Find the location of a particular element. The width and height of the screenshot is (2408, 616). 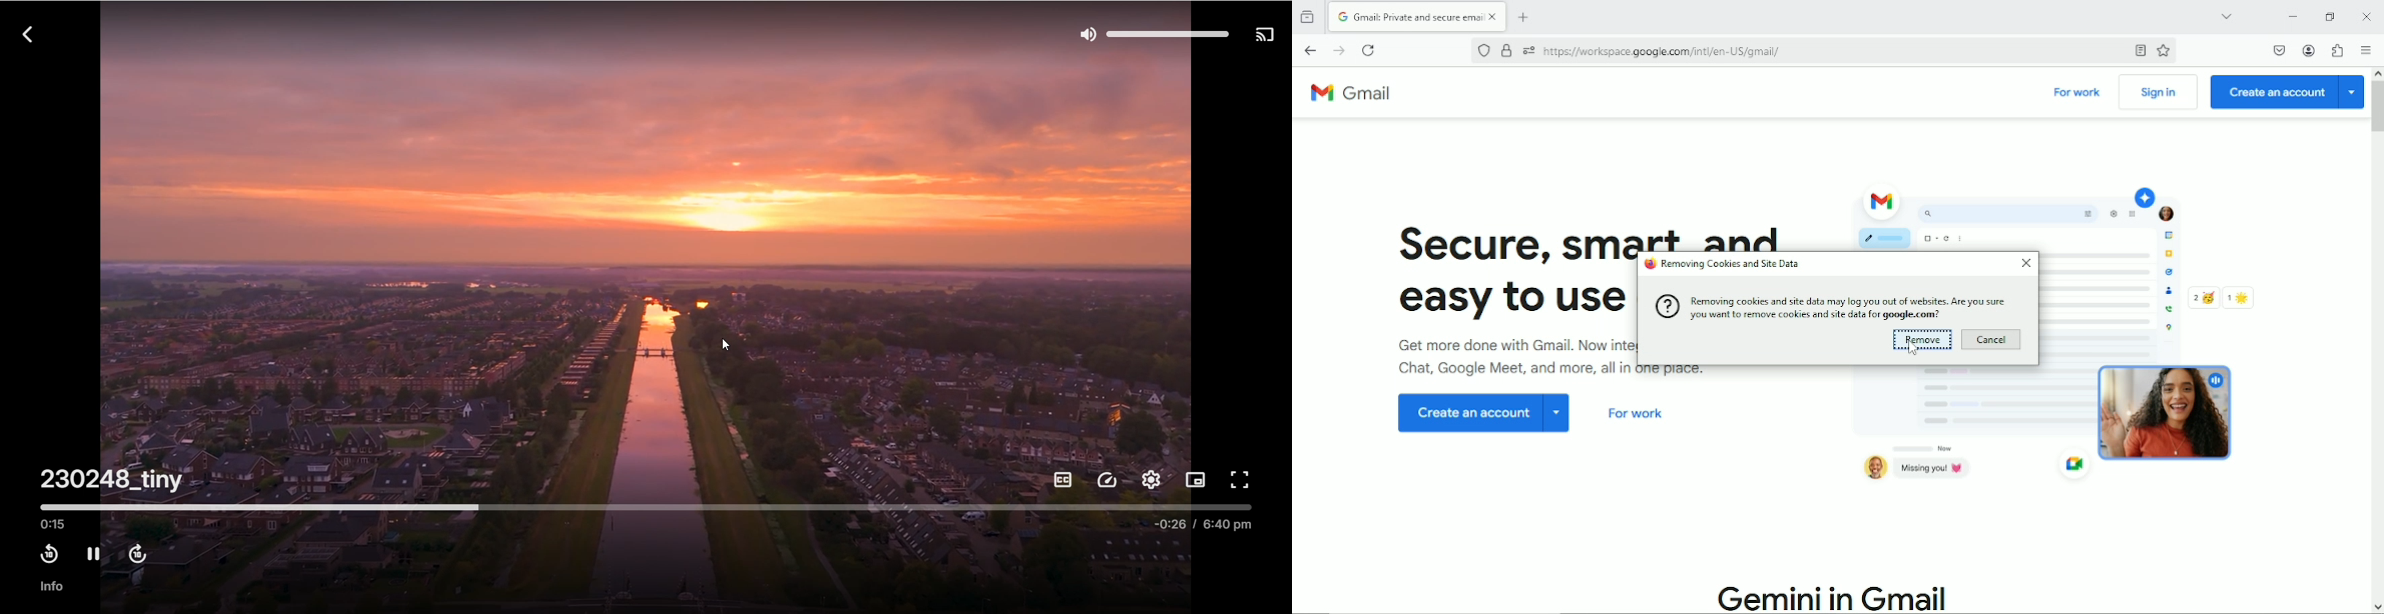

Sign in is located at coordinates (2158, 93).